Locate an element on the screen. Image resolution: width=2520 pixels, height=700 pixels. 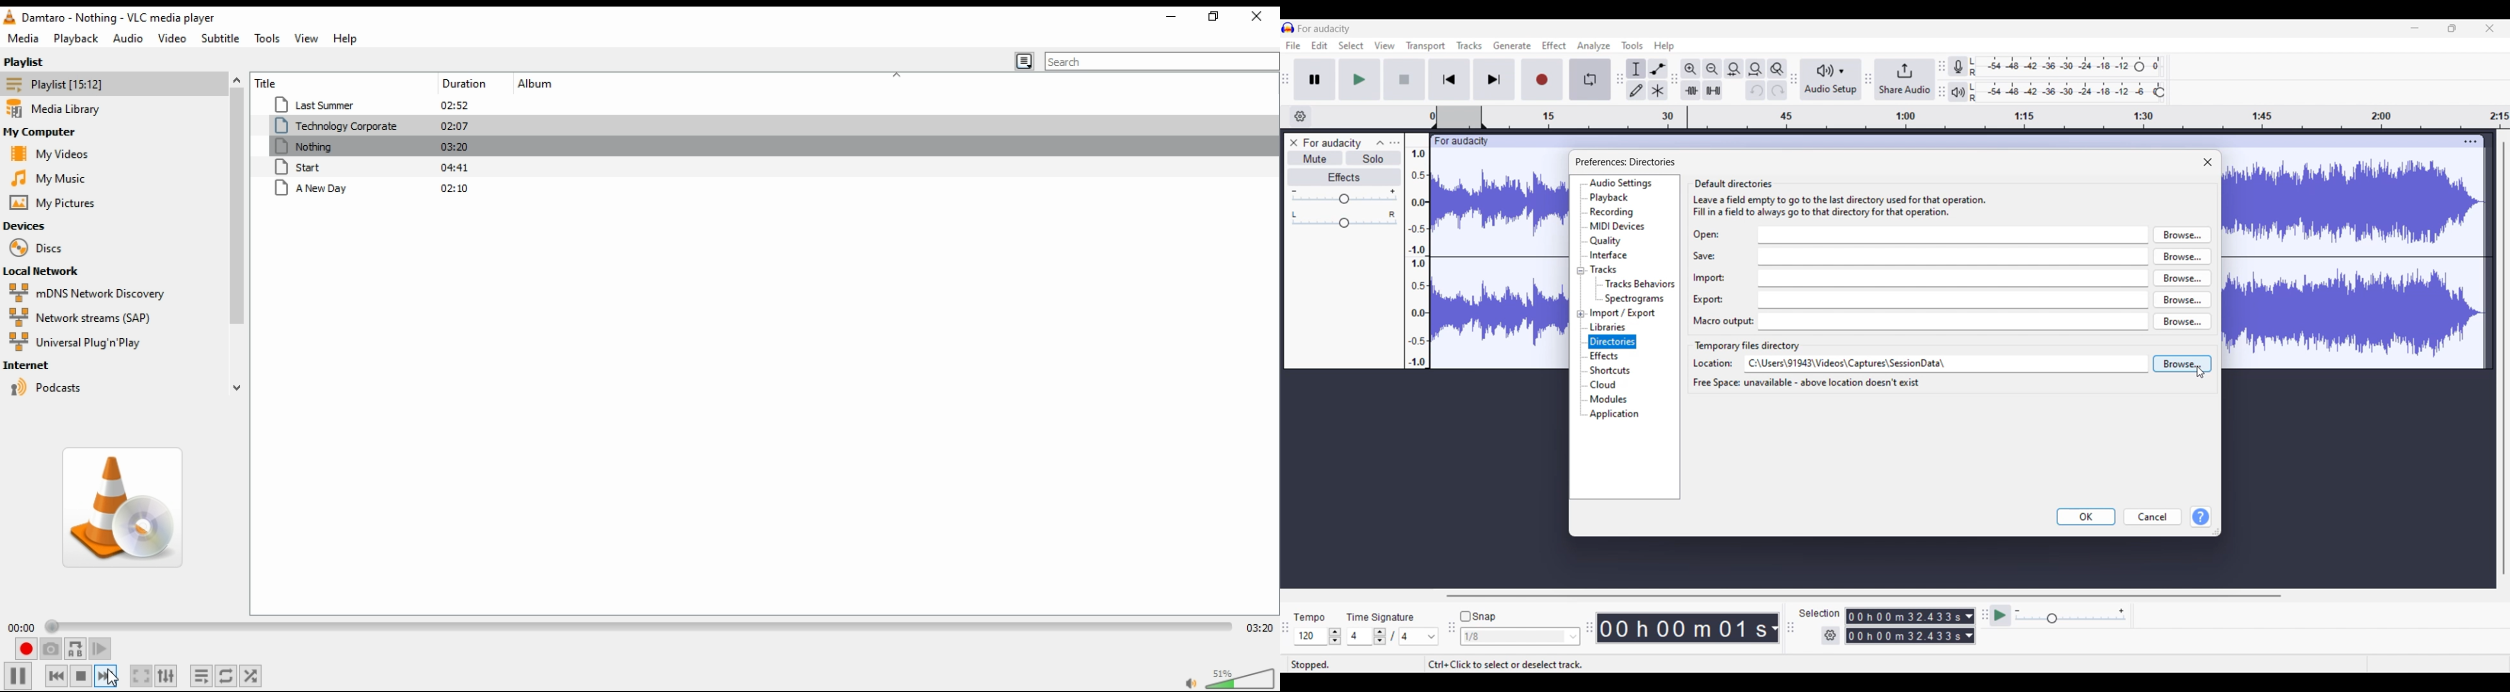
playlist is located at coordinates (28, 63).